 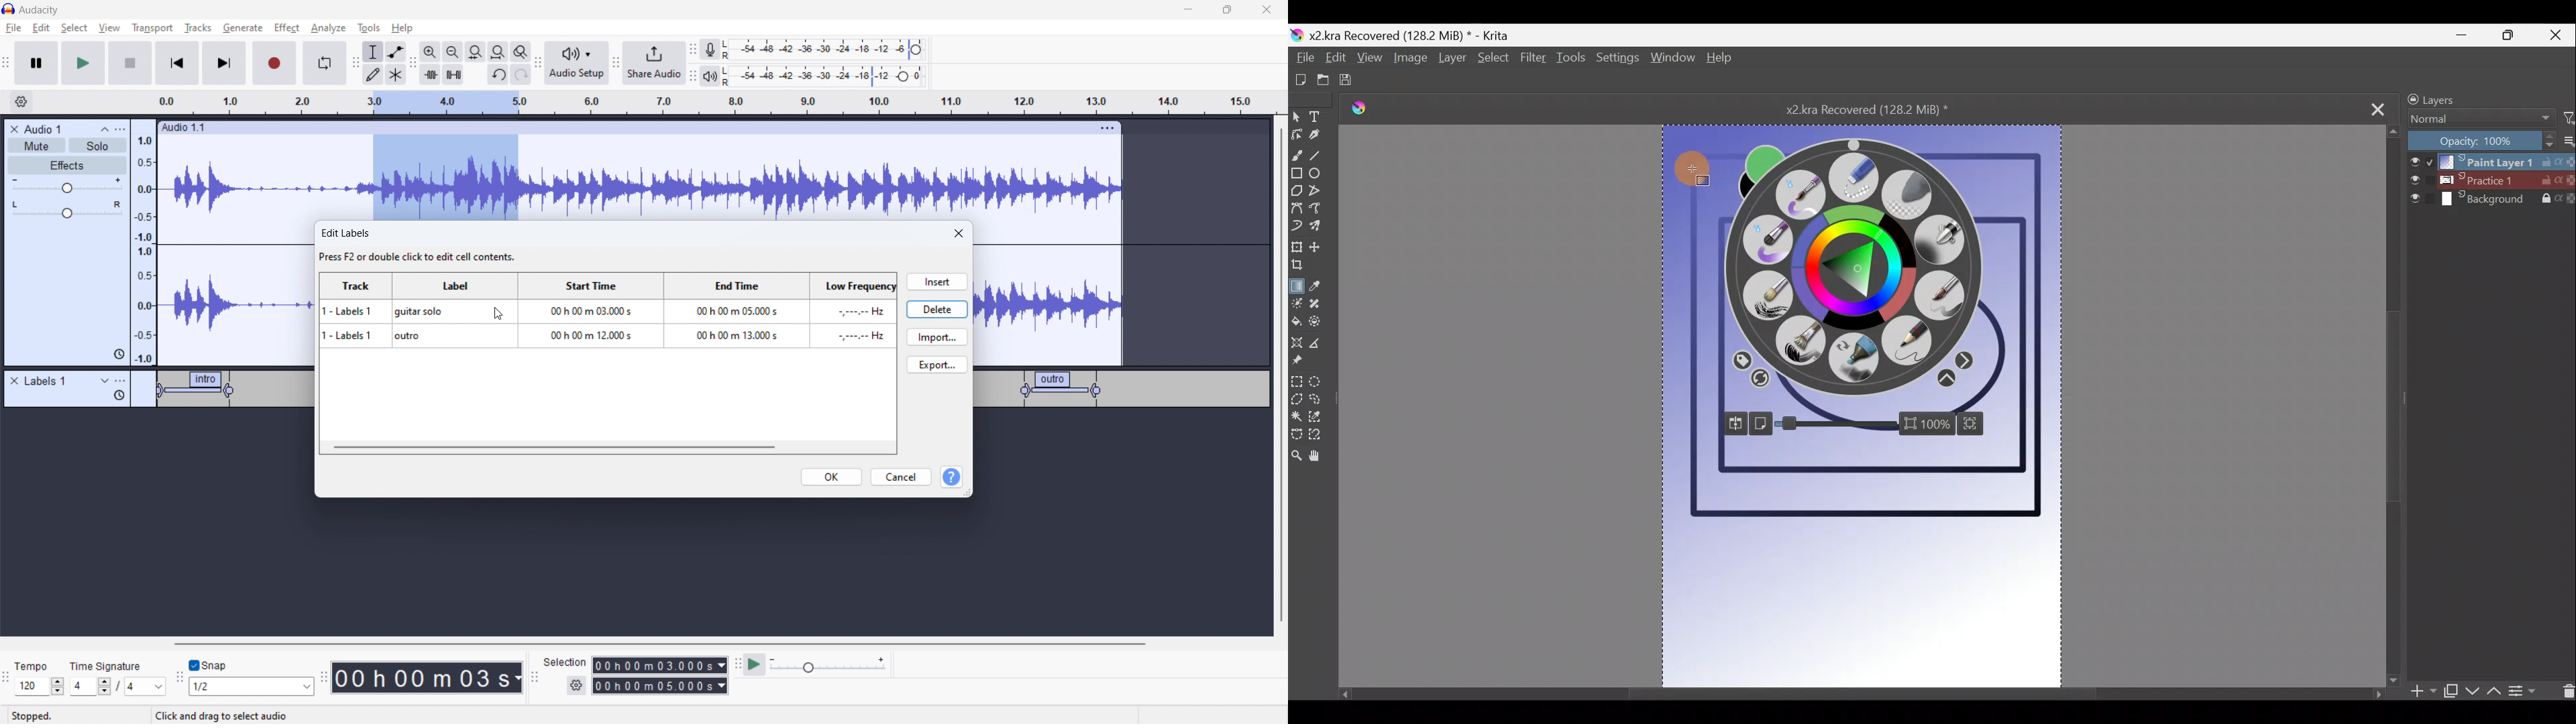 I want to click on share audio toolbar, so click(x=616, y=64).